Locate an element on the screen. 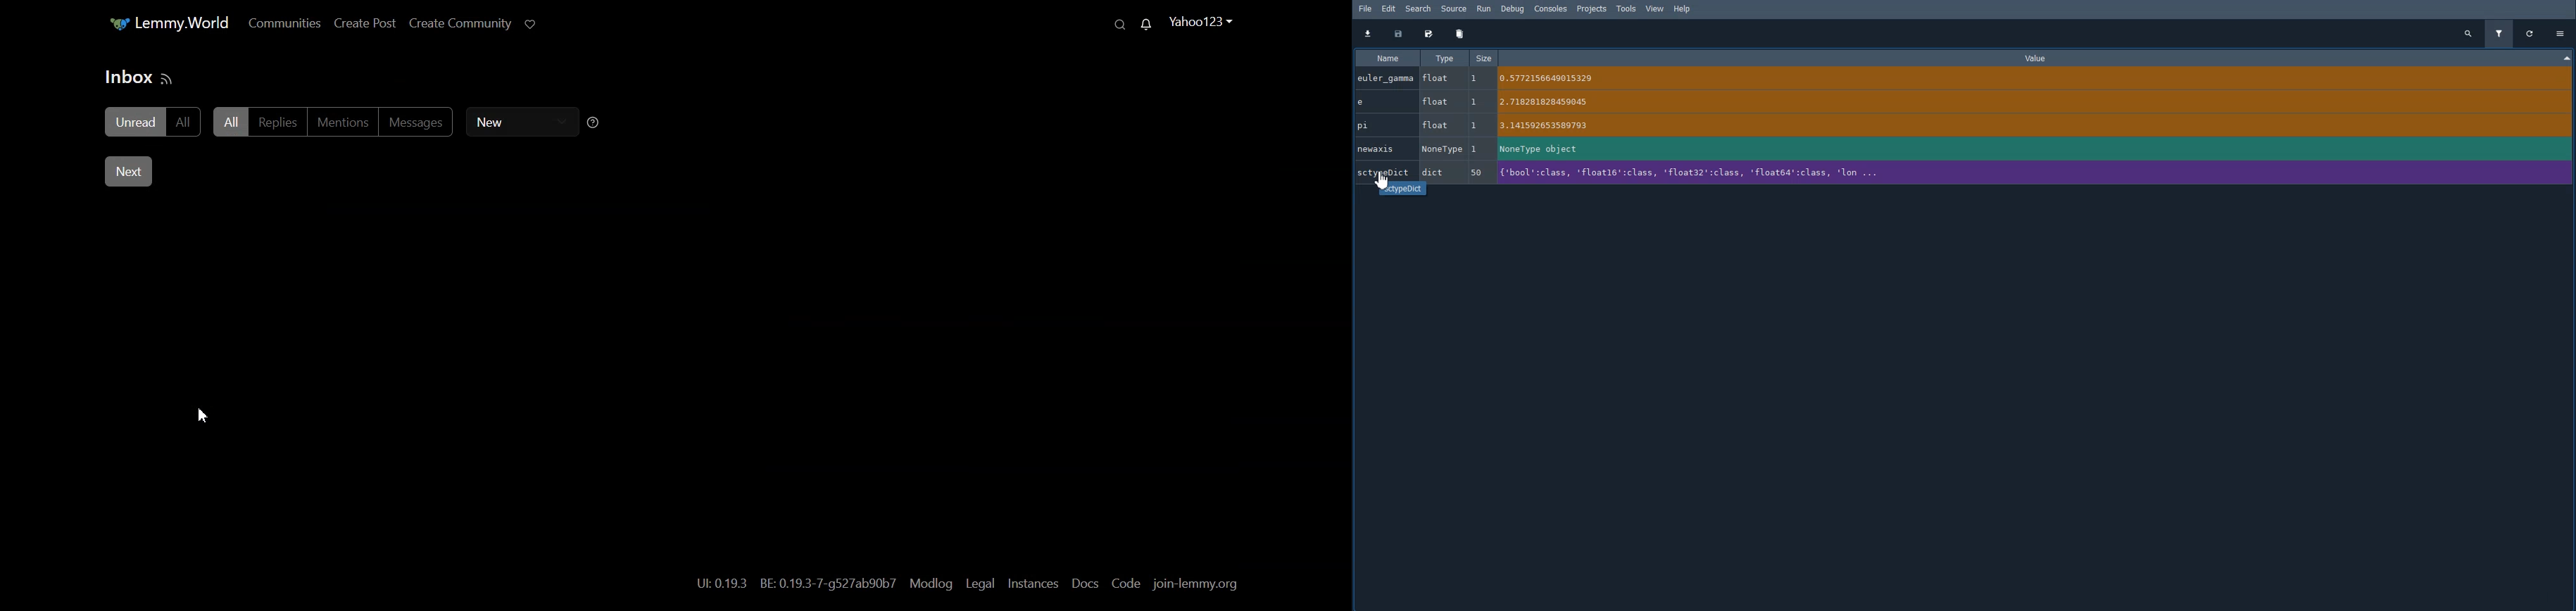 The width and height of the screenshot is (2576, 616). Type is located at coordinates (1445, 58).